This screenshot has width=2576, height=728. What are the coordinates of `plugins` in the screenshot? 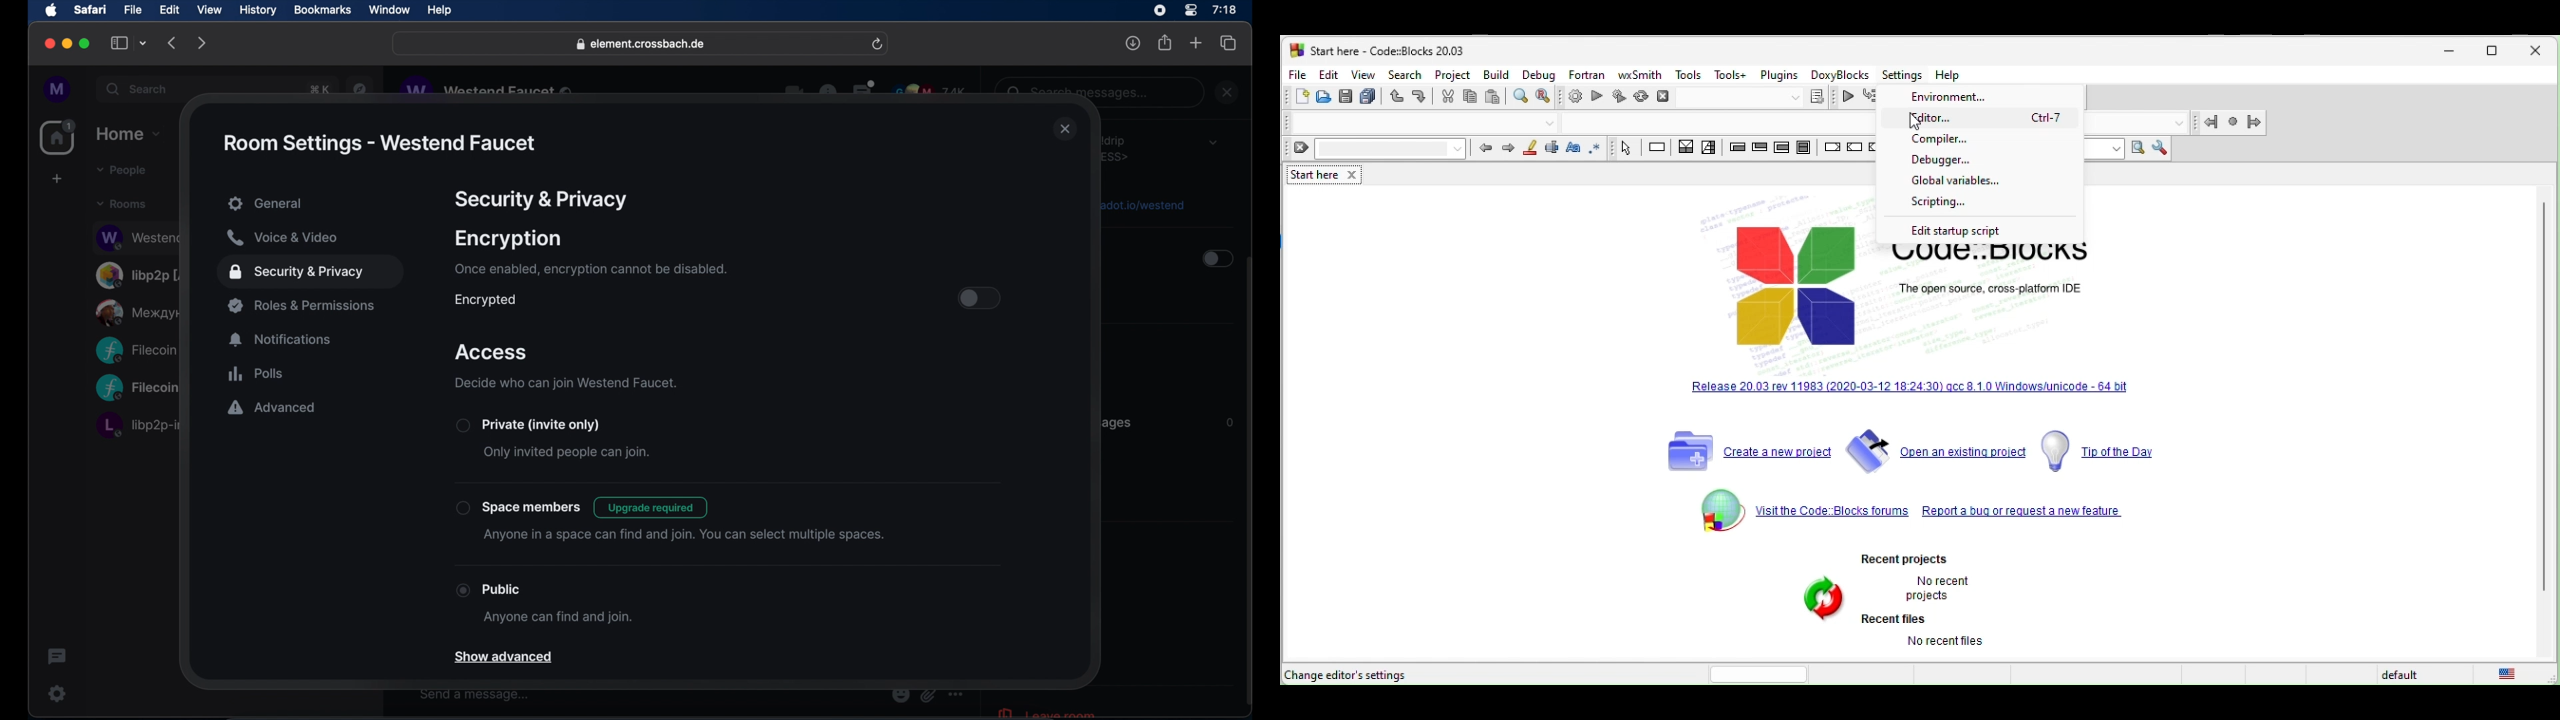 It's located at (1780, 76).